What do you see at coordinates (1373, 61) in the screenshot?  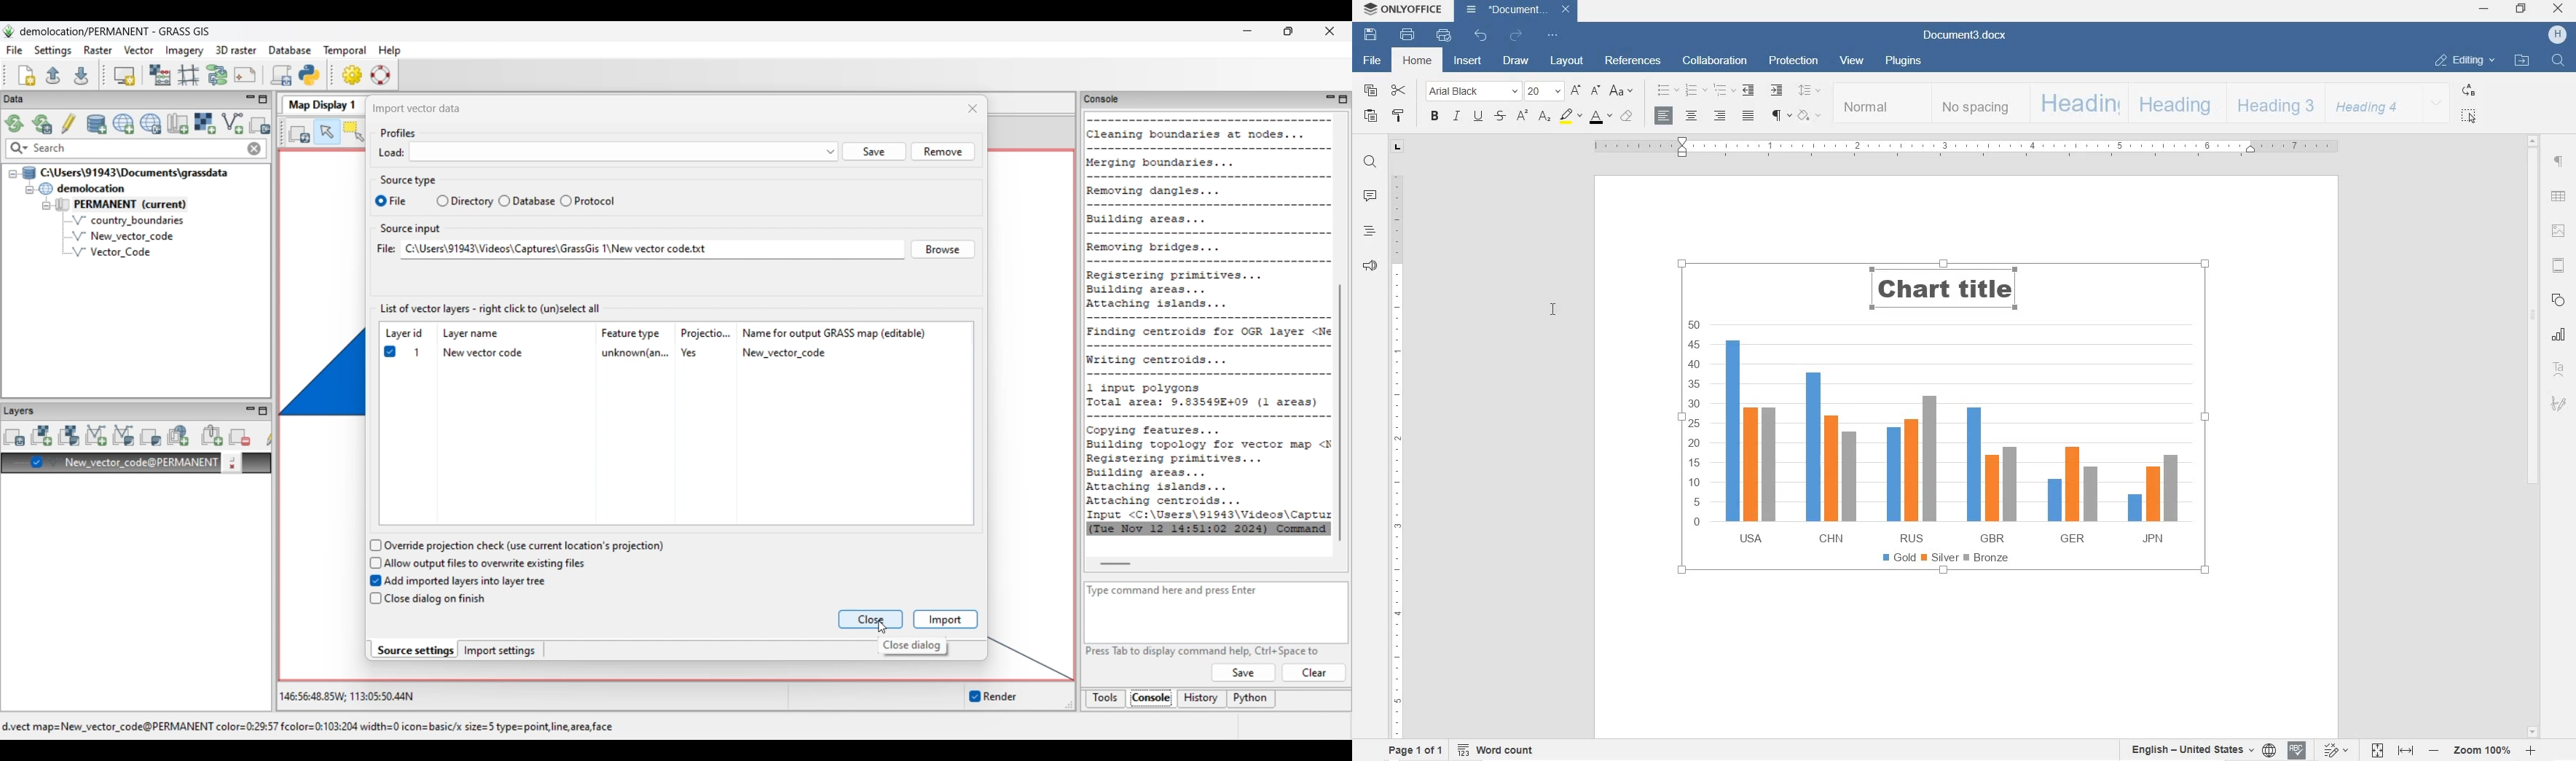 I see `FILE` at bounding box center [1373, 61].